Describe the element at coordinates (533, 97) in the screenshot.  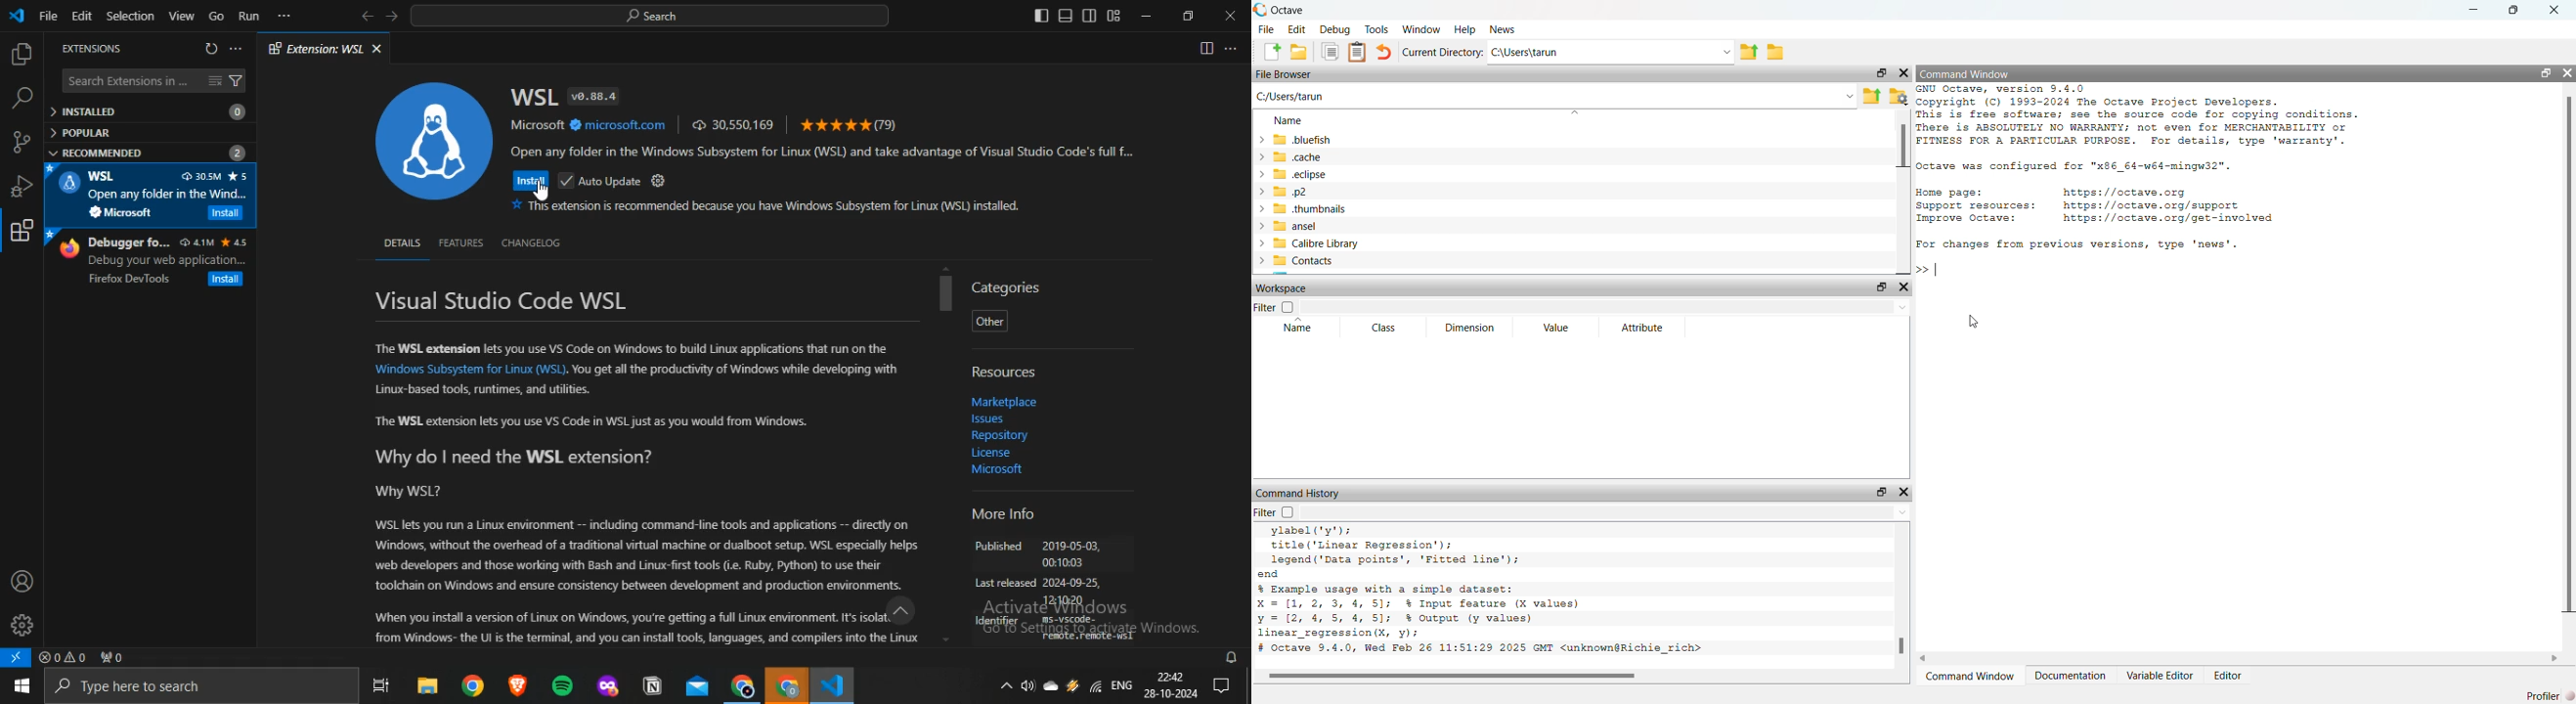
I see `WSL` at that location.